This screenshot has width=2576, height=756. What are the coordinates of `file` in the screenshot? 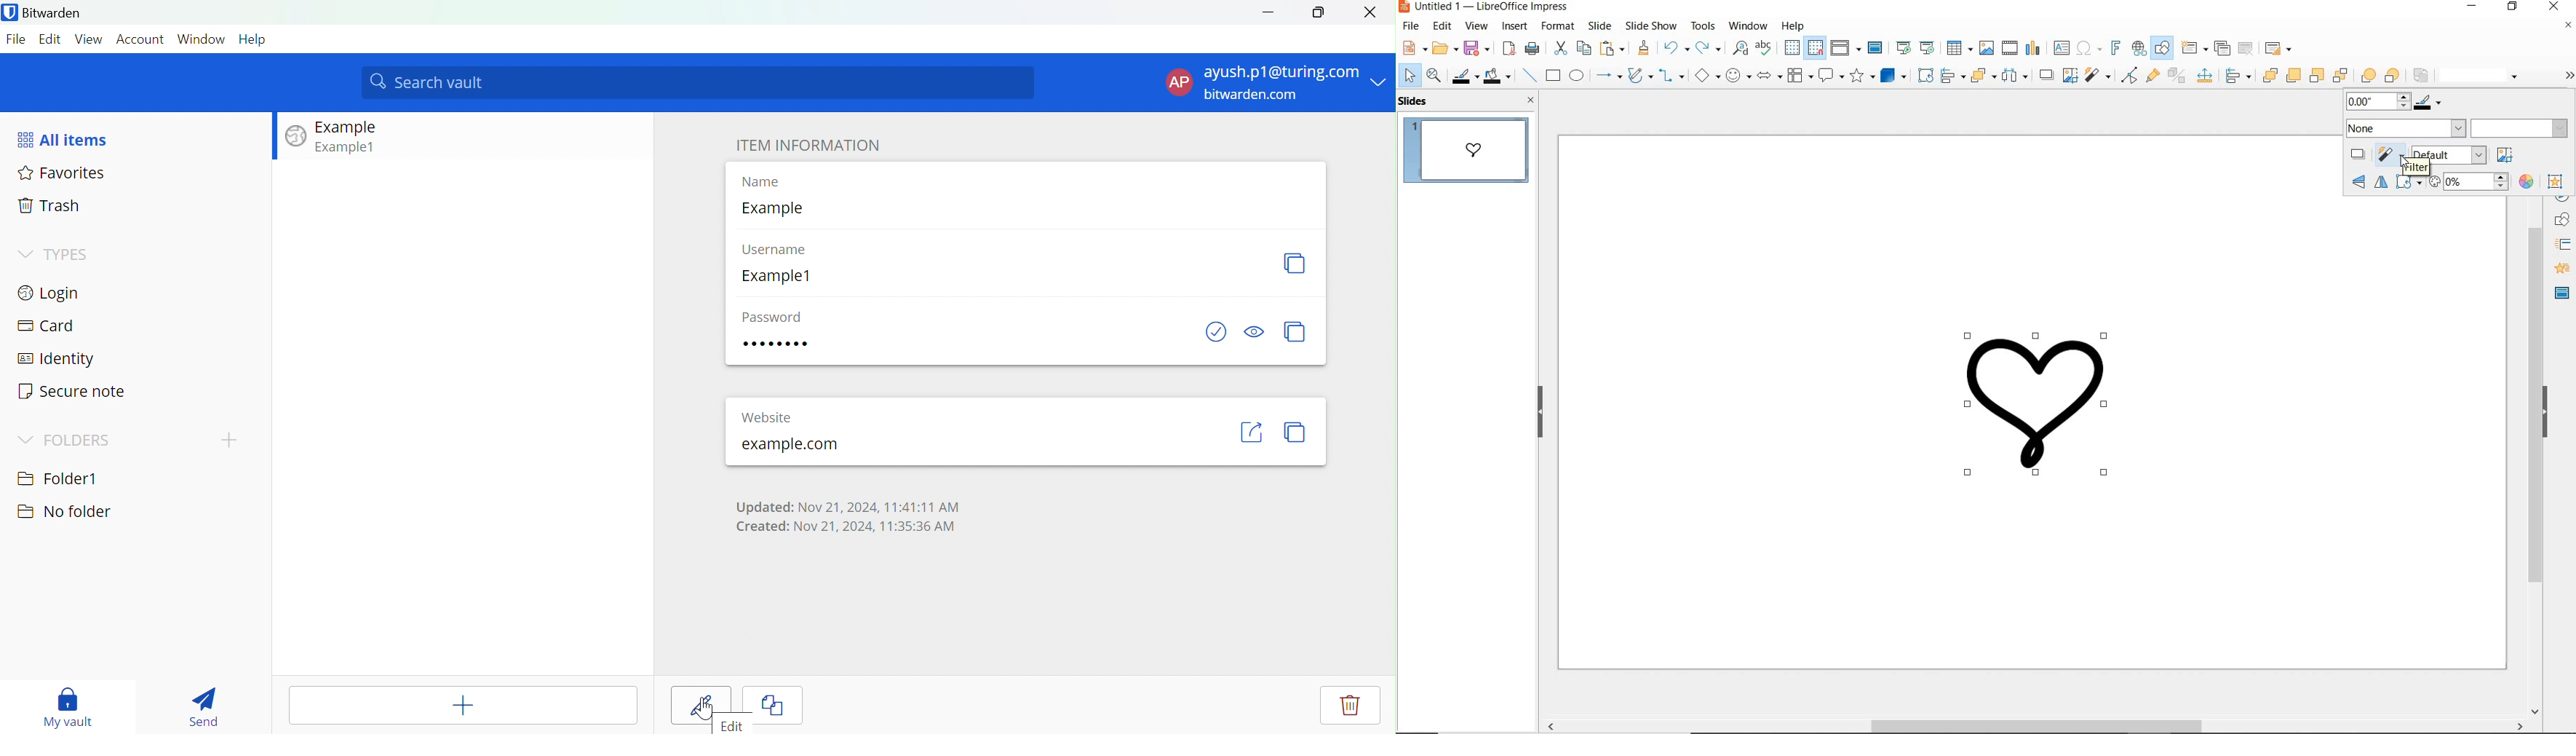 It's located at (1410, 27).